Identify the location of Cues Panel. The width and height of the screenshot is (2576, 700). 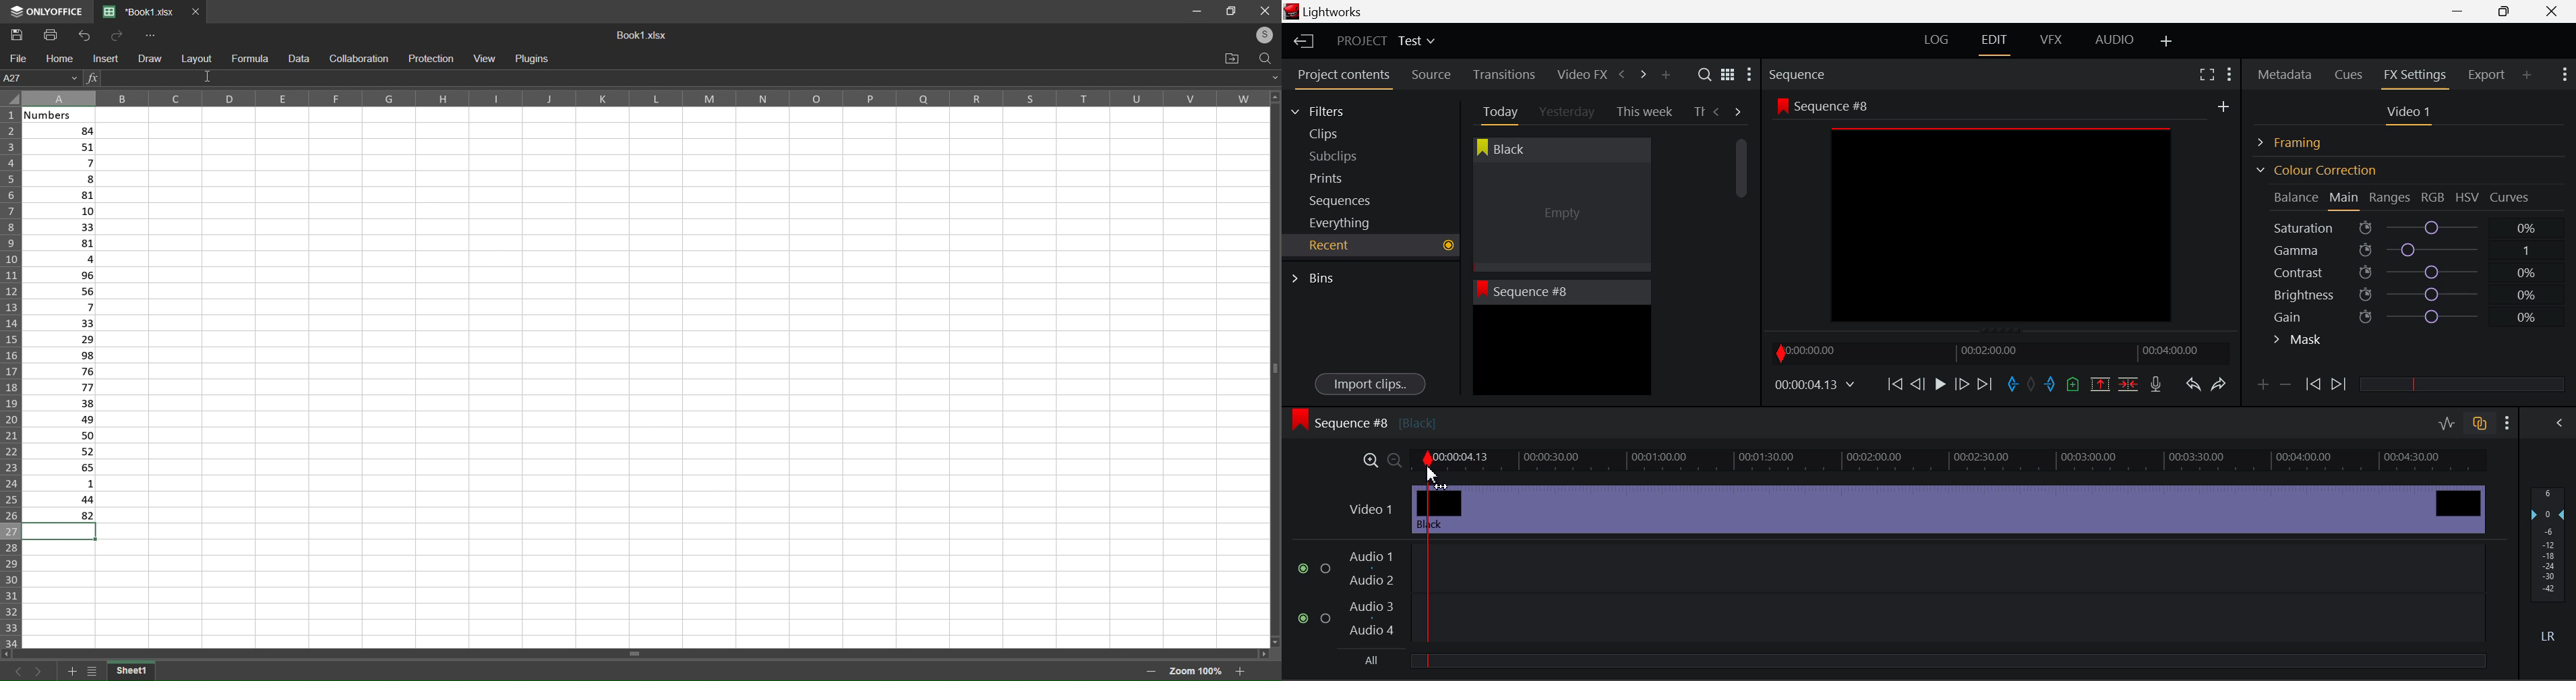
(2350, 73).